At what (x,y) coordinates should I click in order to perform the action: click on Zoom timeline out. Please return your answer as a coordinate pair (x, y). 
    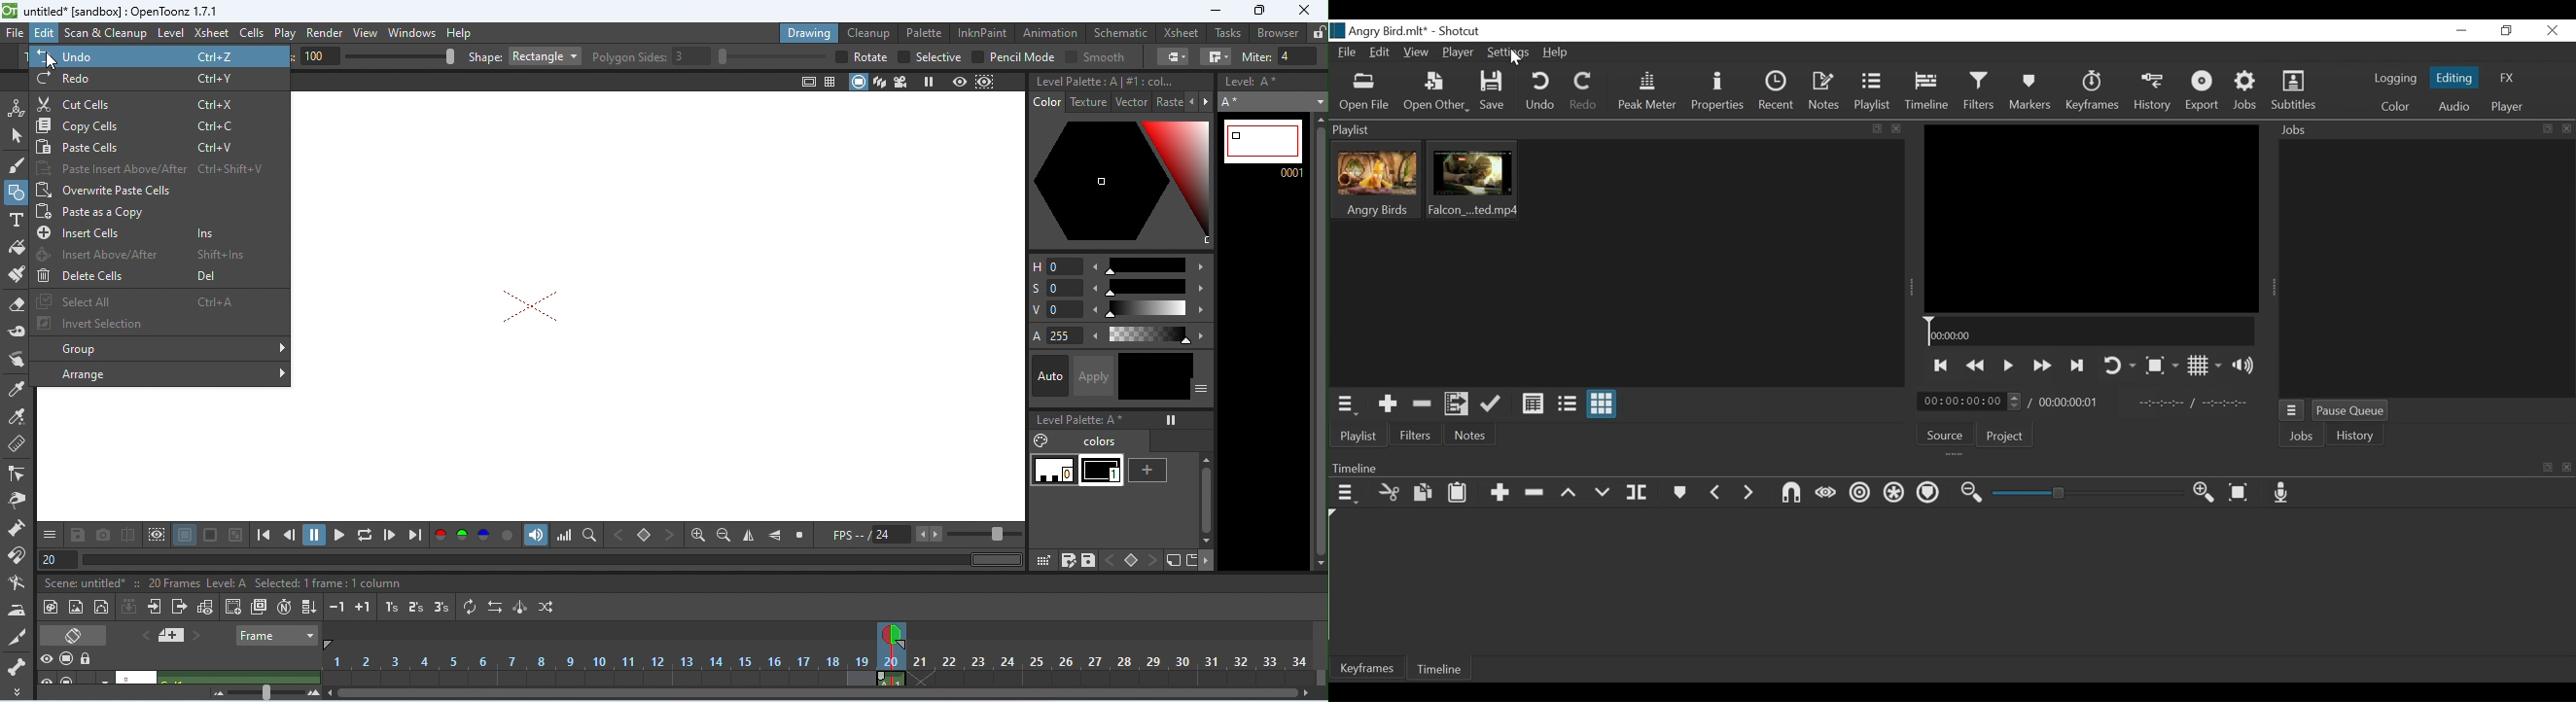
    Looking at the image, I should click on (1967, 493).